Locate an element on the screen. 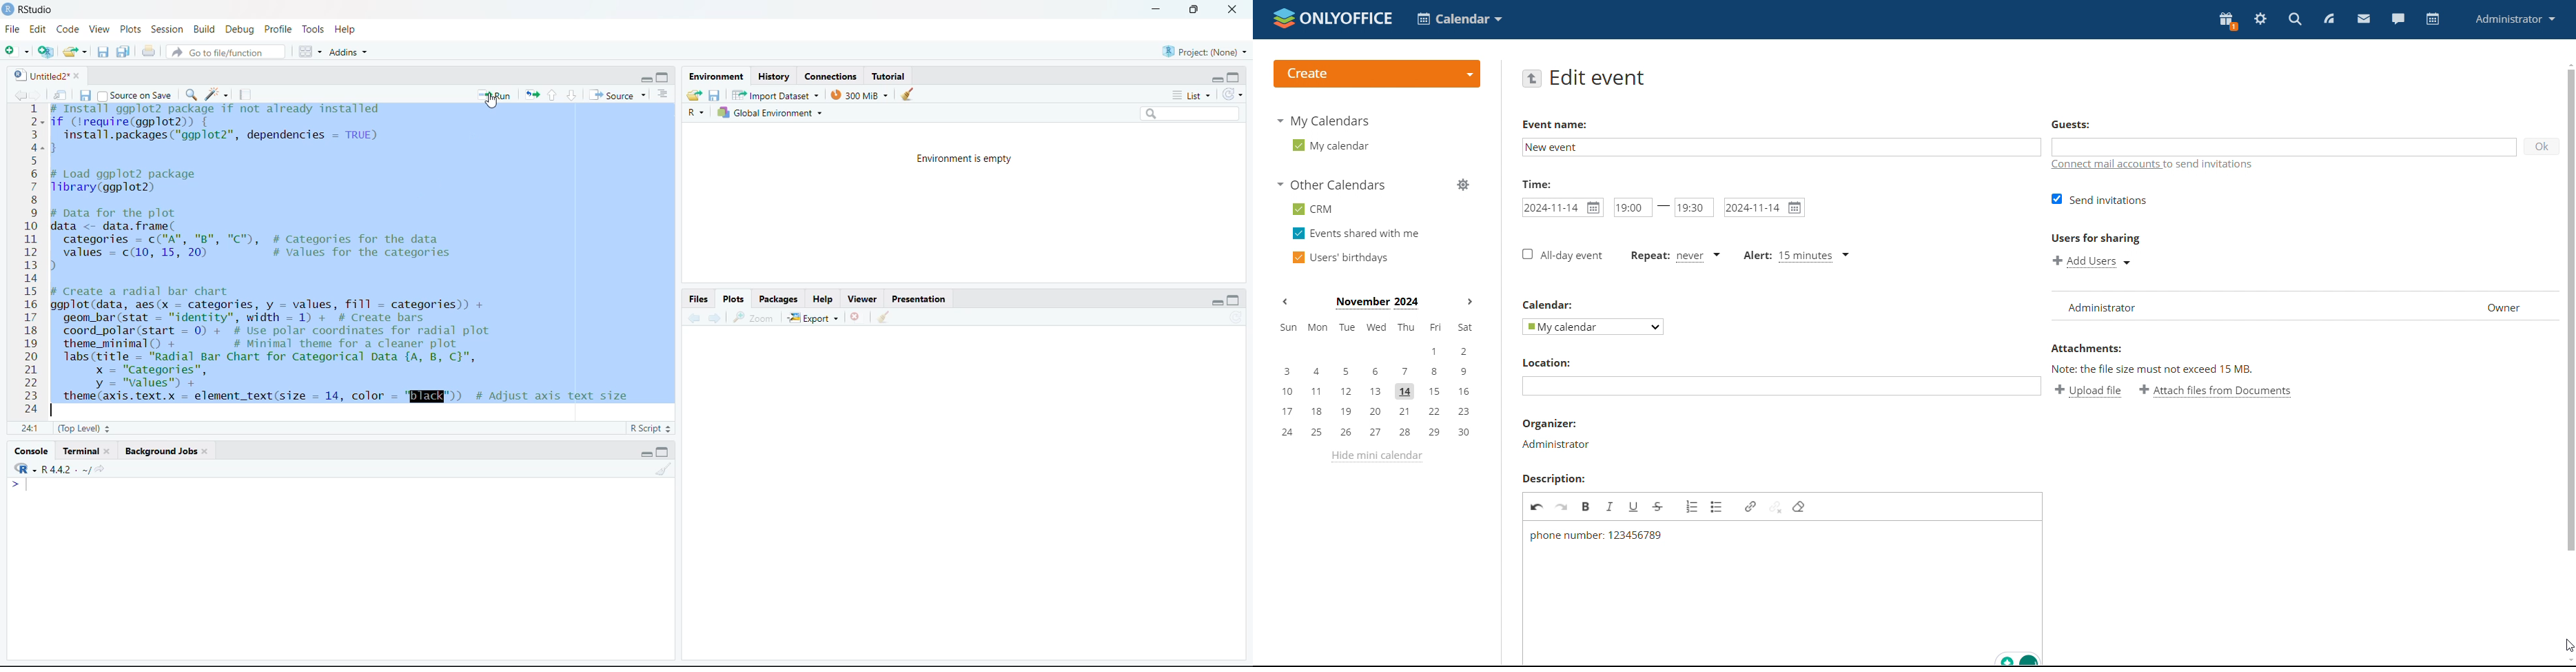 The width and height of the screenshot is (2576, 672). typing cursor is located at coordinates (55, 411).